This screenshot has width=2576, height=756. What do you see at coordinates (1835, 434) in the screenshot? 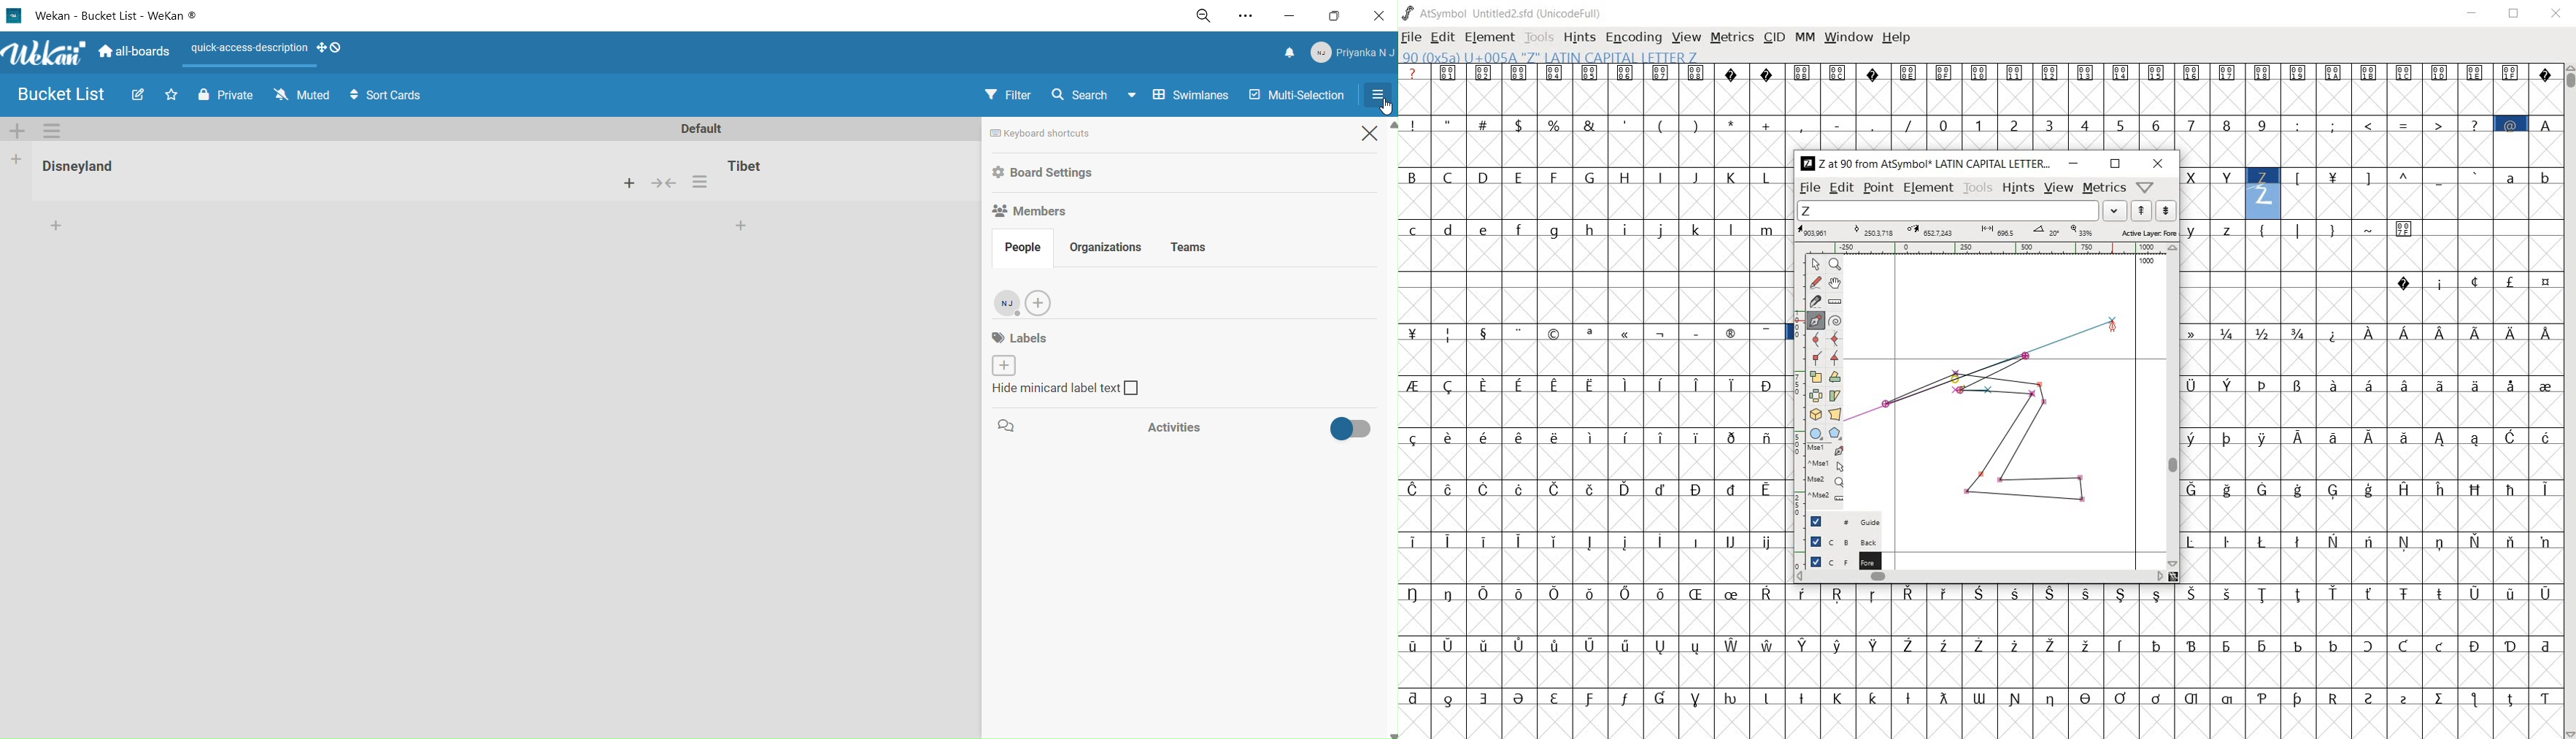
I see `polygon or star` at bounding box center [1835, 434].